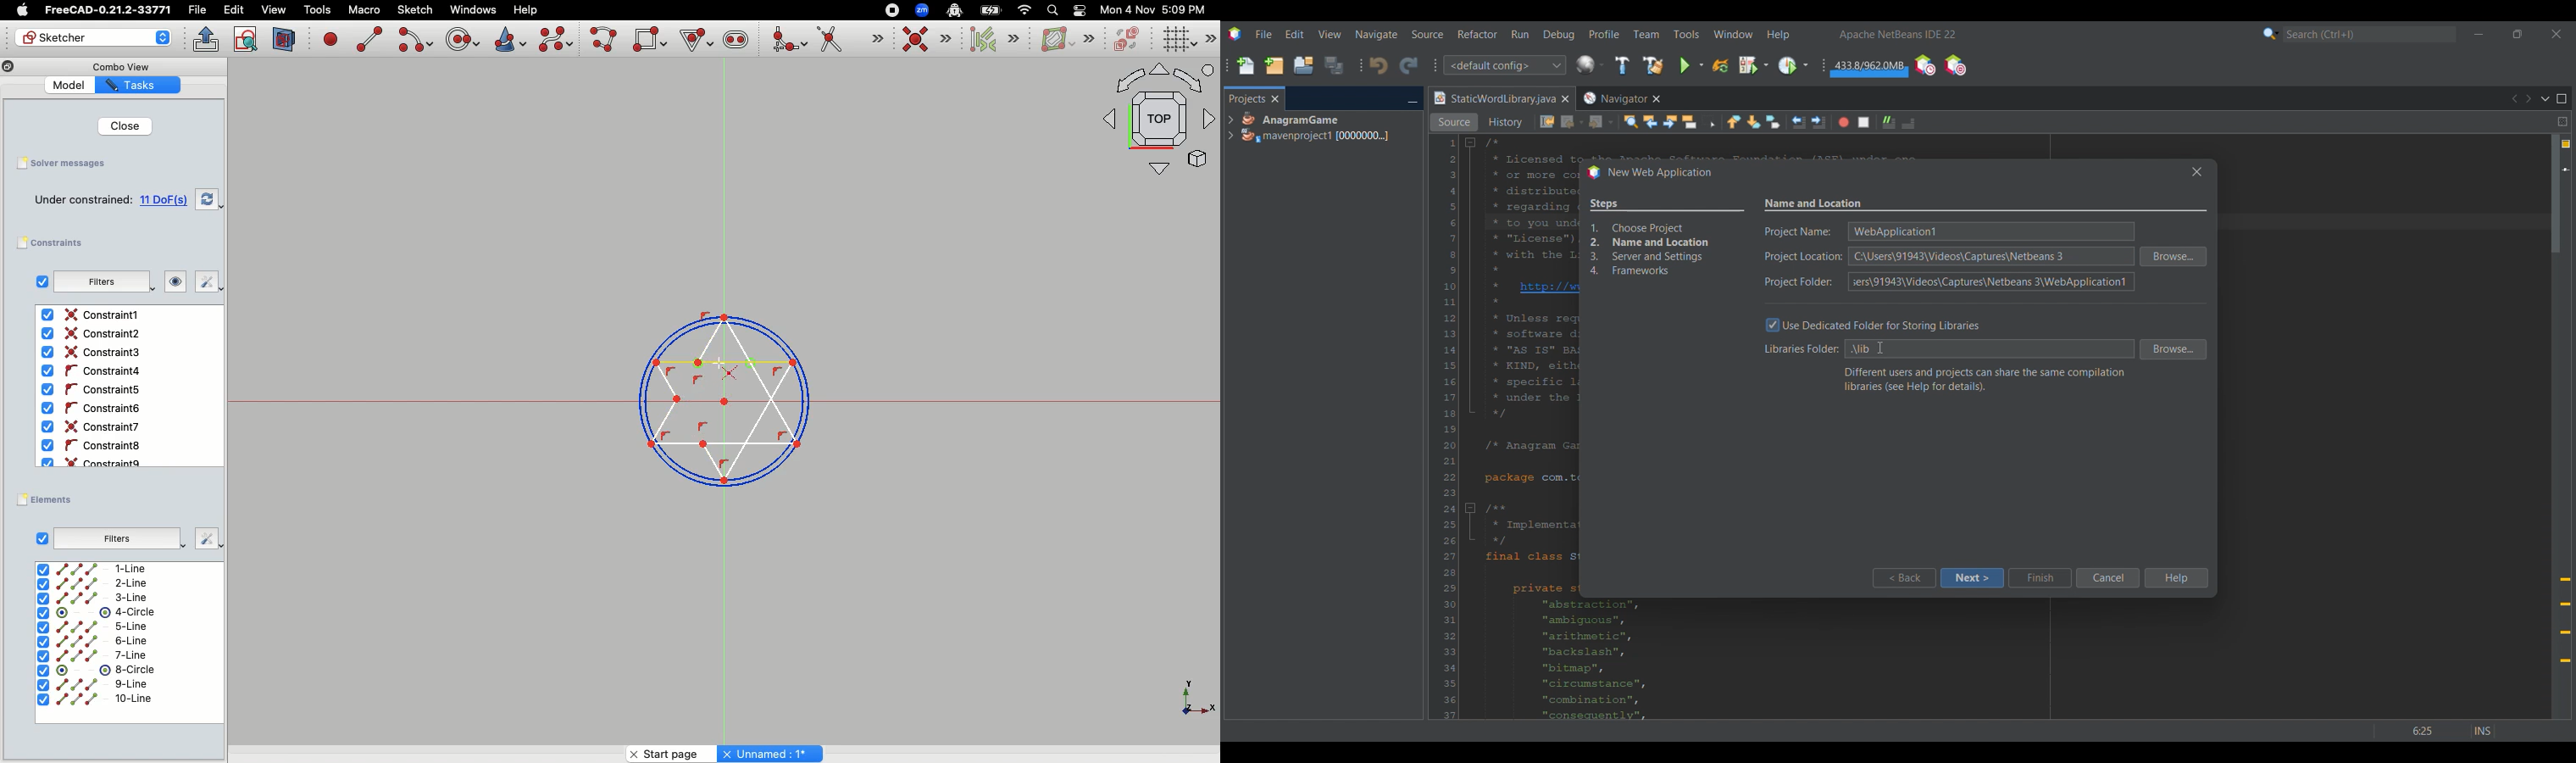  What do you see at coordinates (735, 42) in the screenshot?
I see `Create slot` at bounding box center [735, 42].